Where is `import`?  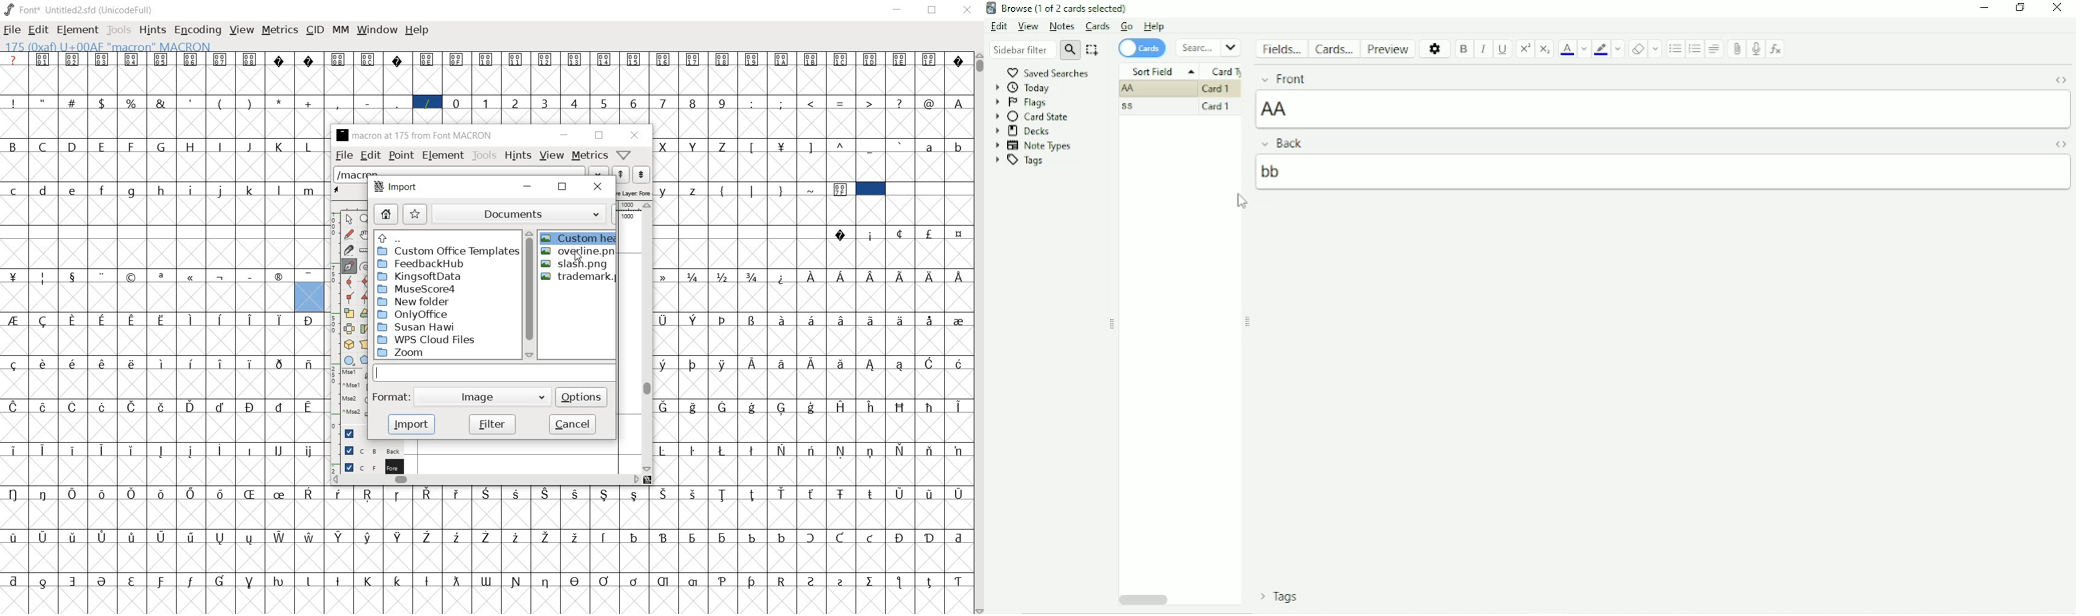
import is located at coordinates (412, 423).